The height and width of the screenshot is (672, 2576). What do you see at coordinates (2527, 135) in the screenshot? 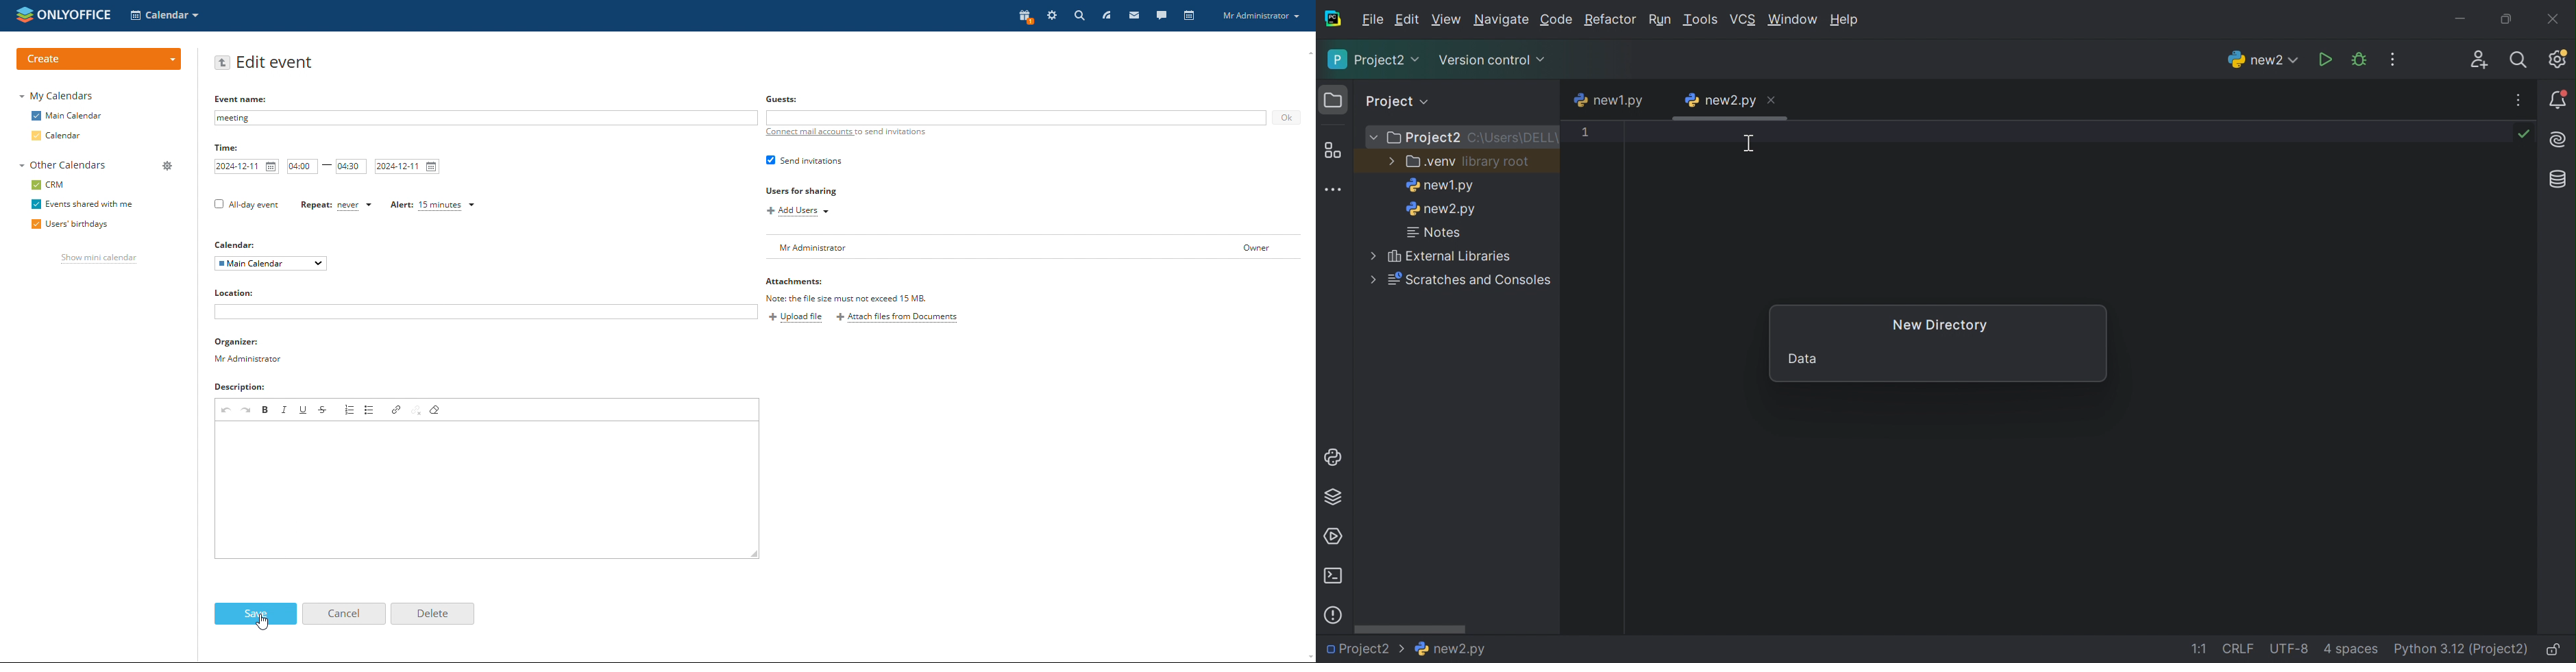
I see `No problems found` at bounding box center [2527, 135].